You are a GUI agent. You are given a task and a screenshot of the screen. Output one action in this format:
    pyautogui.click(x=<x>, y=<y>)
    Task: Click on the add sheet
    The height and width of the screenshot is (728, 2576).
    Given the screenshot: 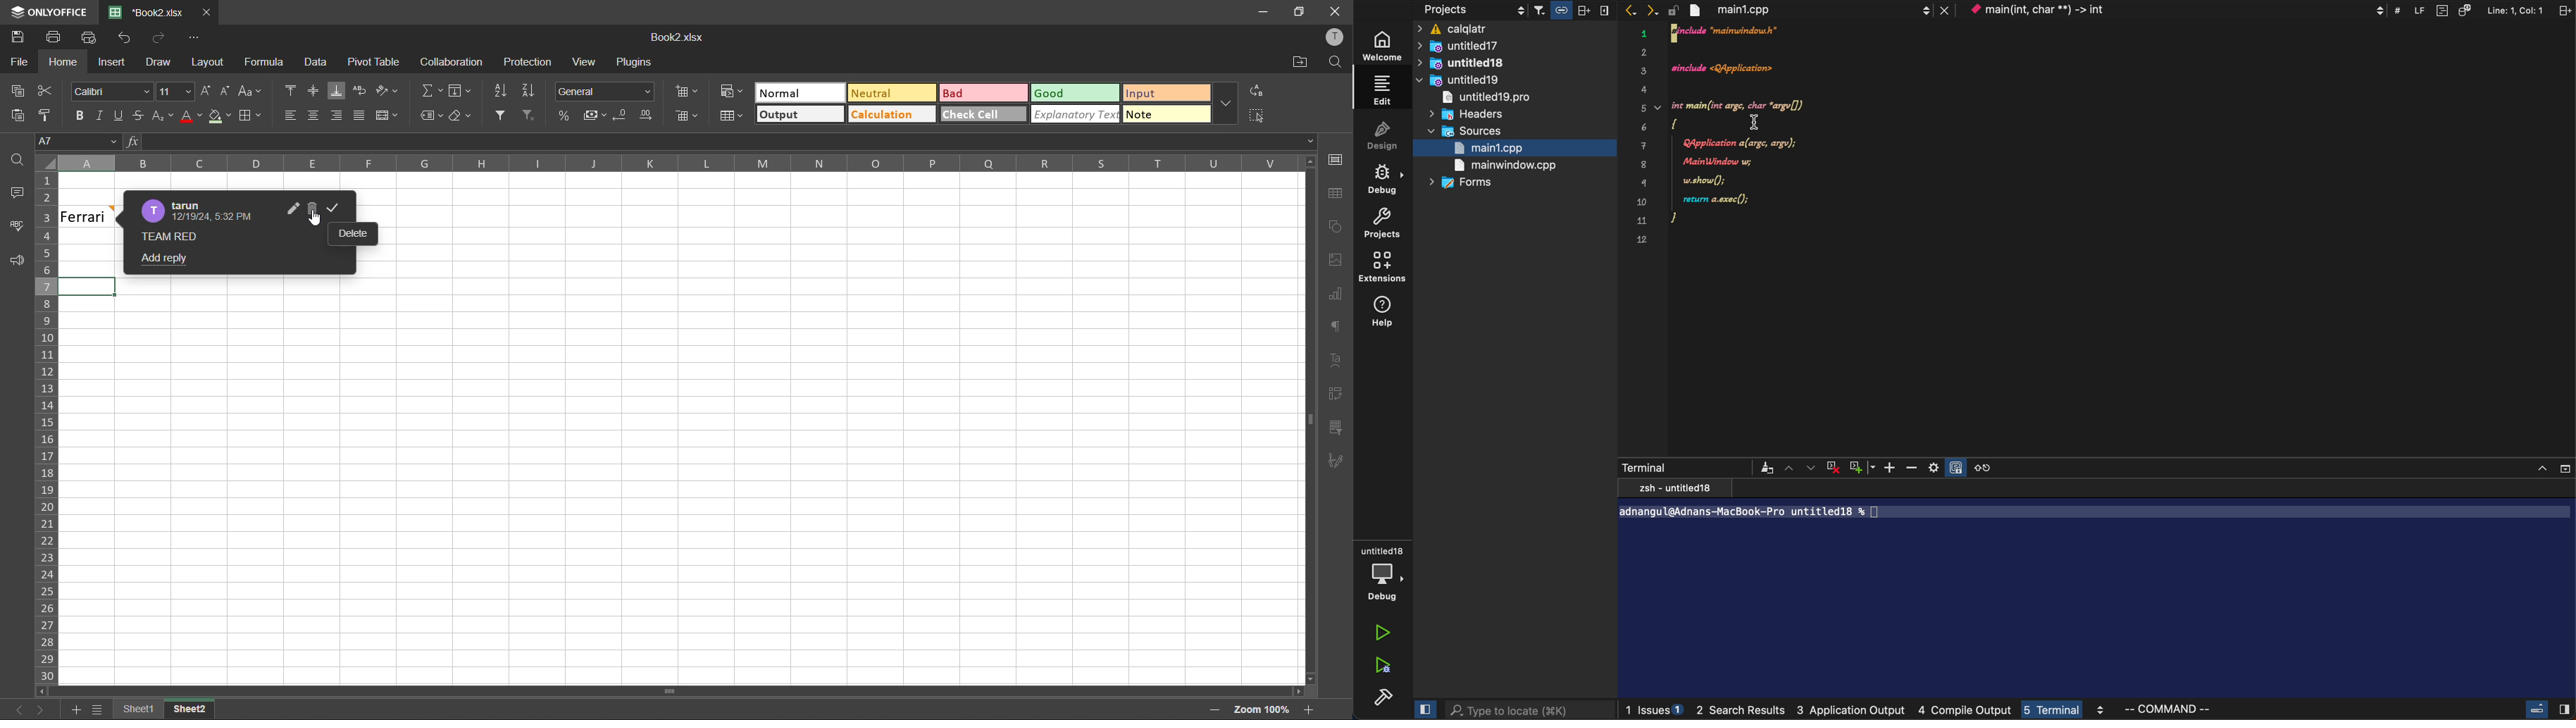 What is the action you would take?
    pyautogui.click(x=77, y=709)
    